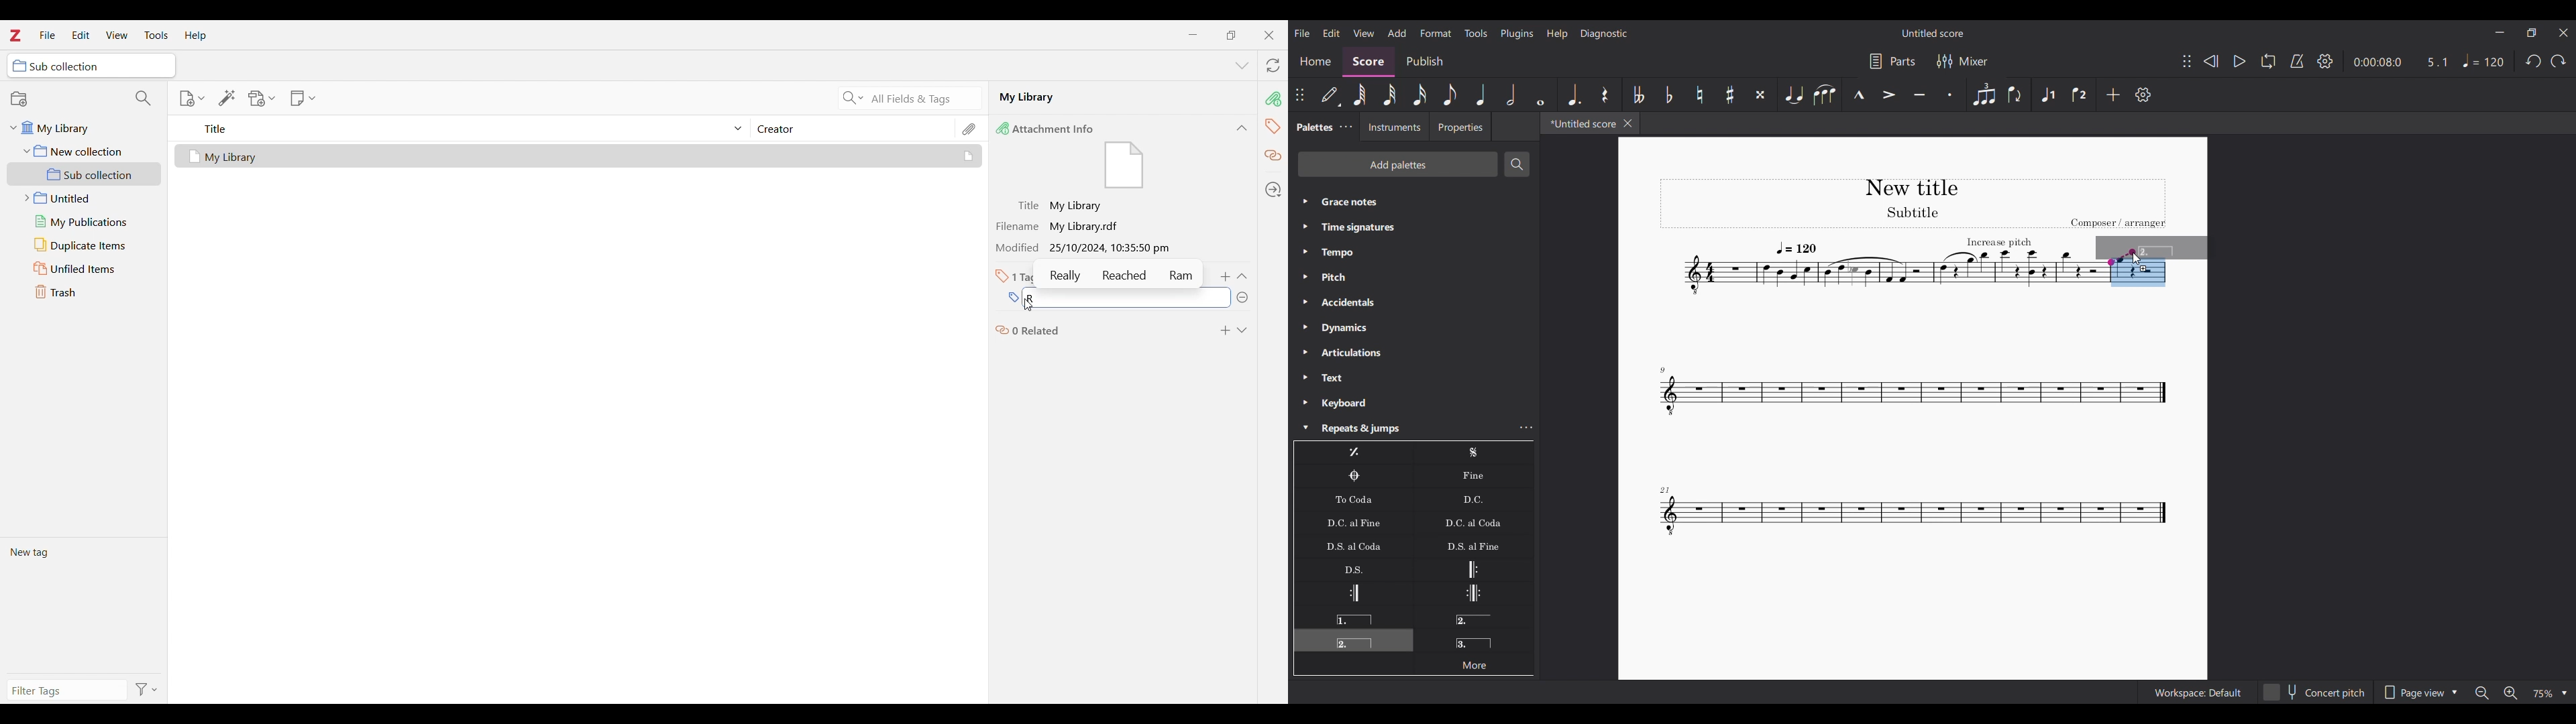  What do you see at coordinates (1225, 330) in the screenshot?
I see `Add` at bounding box center [1225, 330].